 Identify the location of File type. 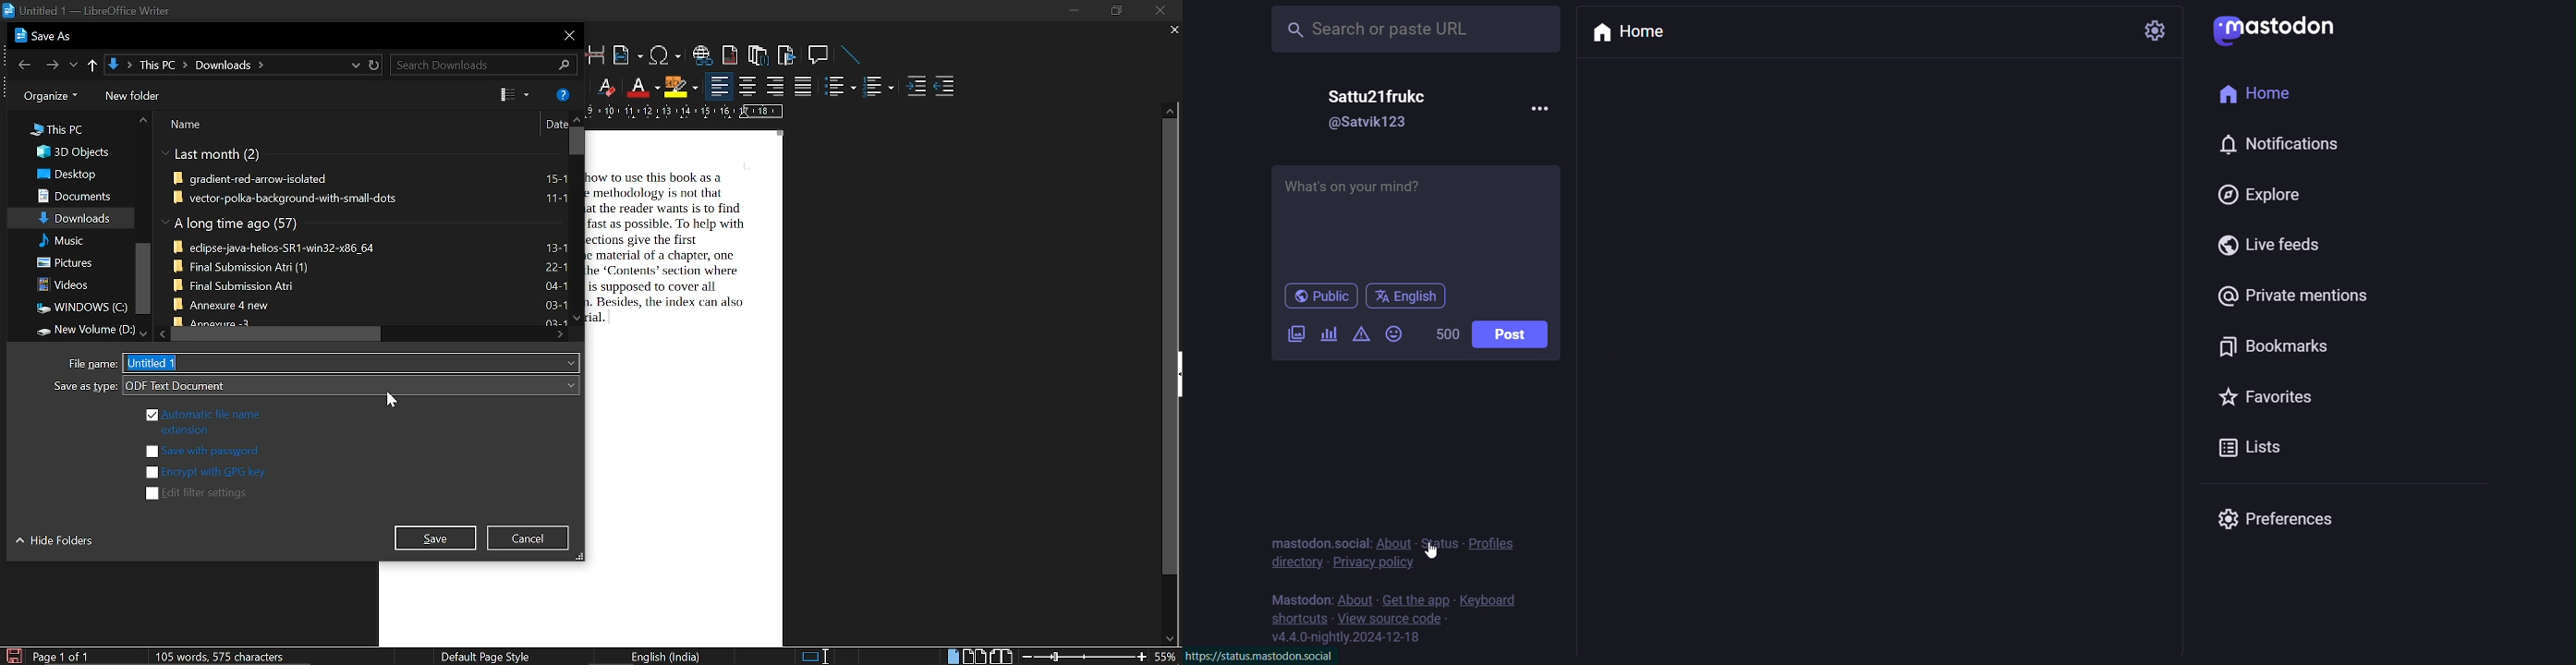
(93, 364).